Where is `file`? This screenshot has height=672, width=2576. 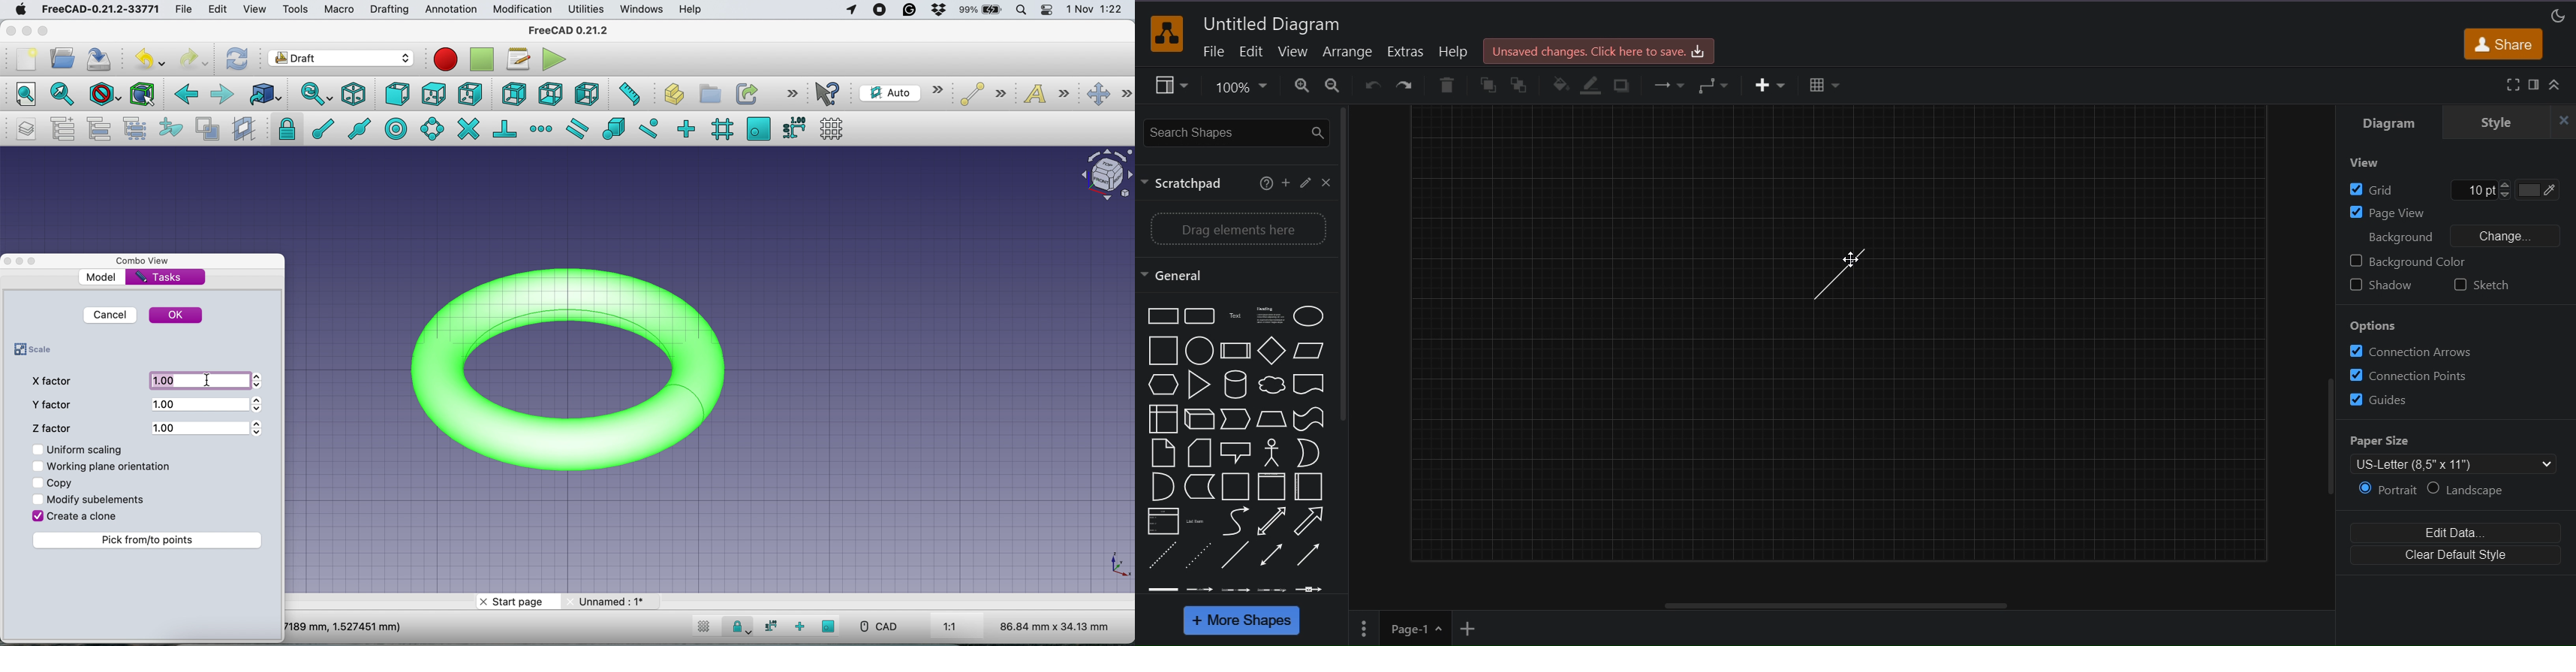 file is located at coordinates (1212, 52).